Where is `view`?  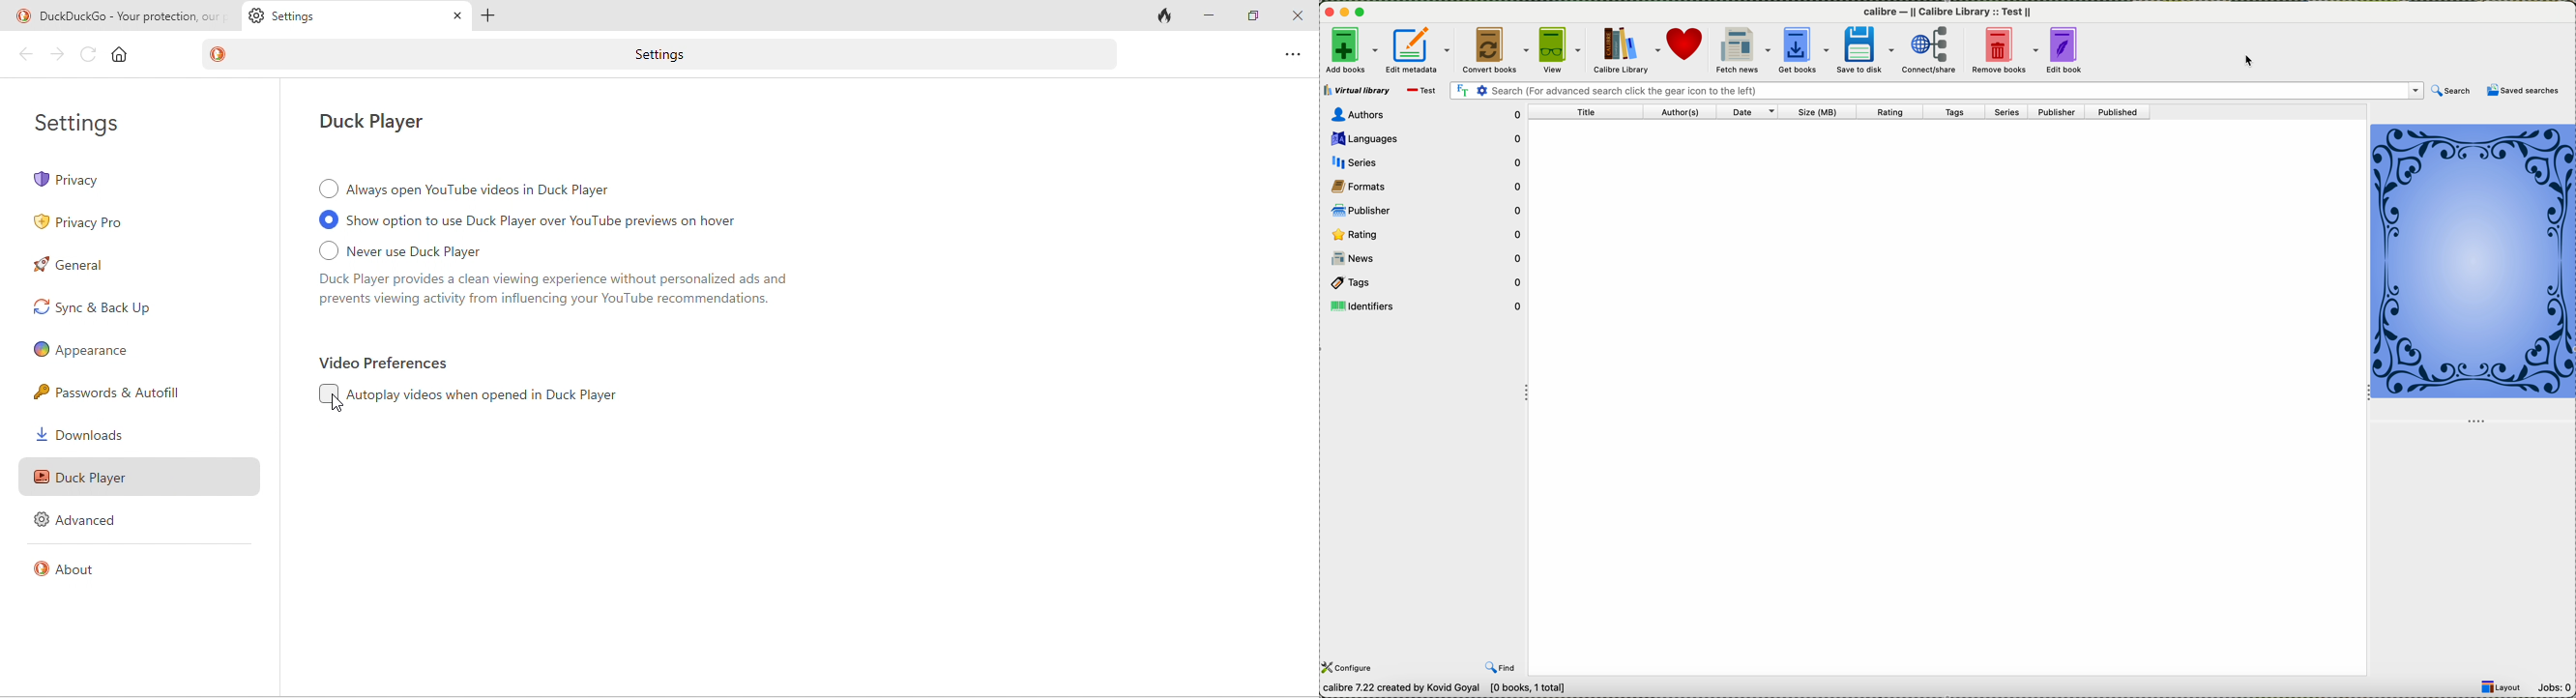
view is located at coordinates (1562, 51).